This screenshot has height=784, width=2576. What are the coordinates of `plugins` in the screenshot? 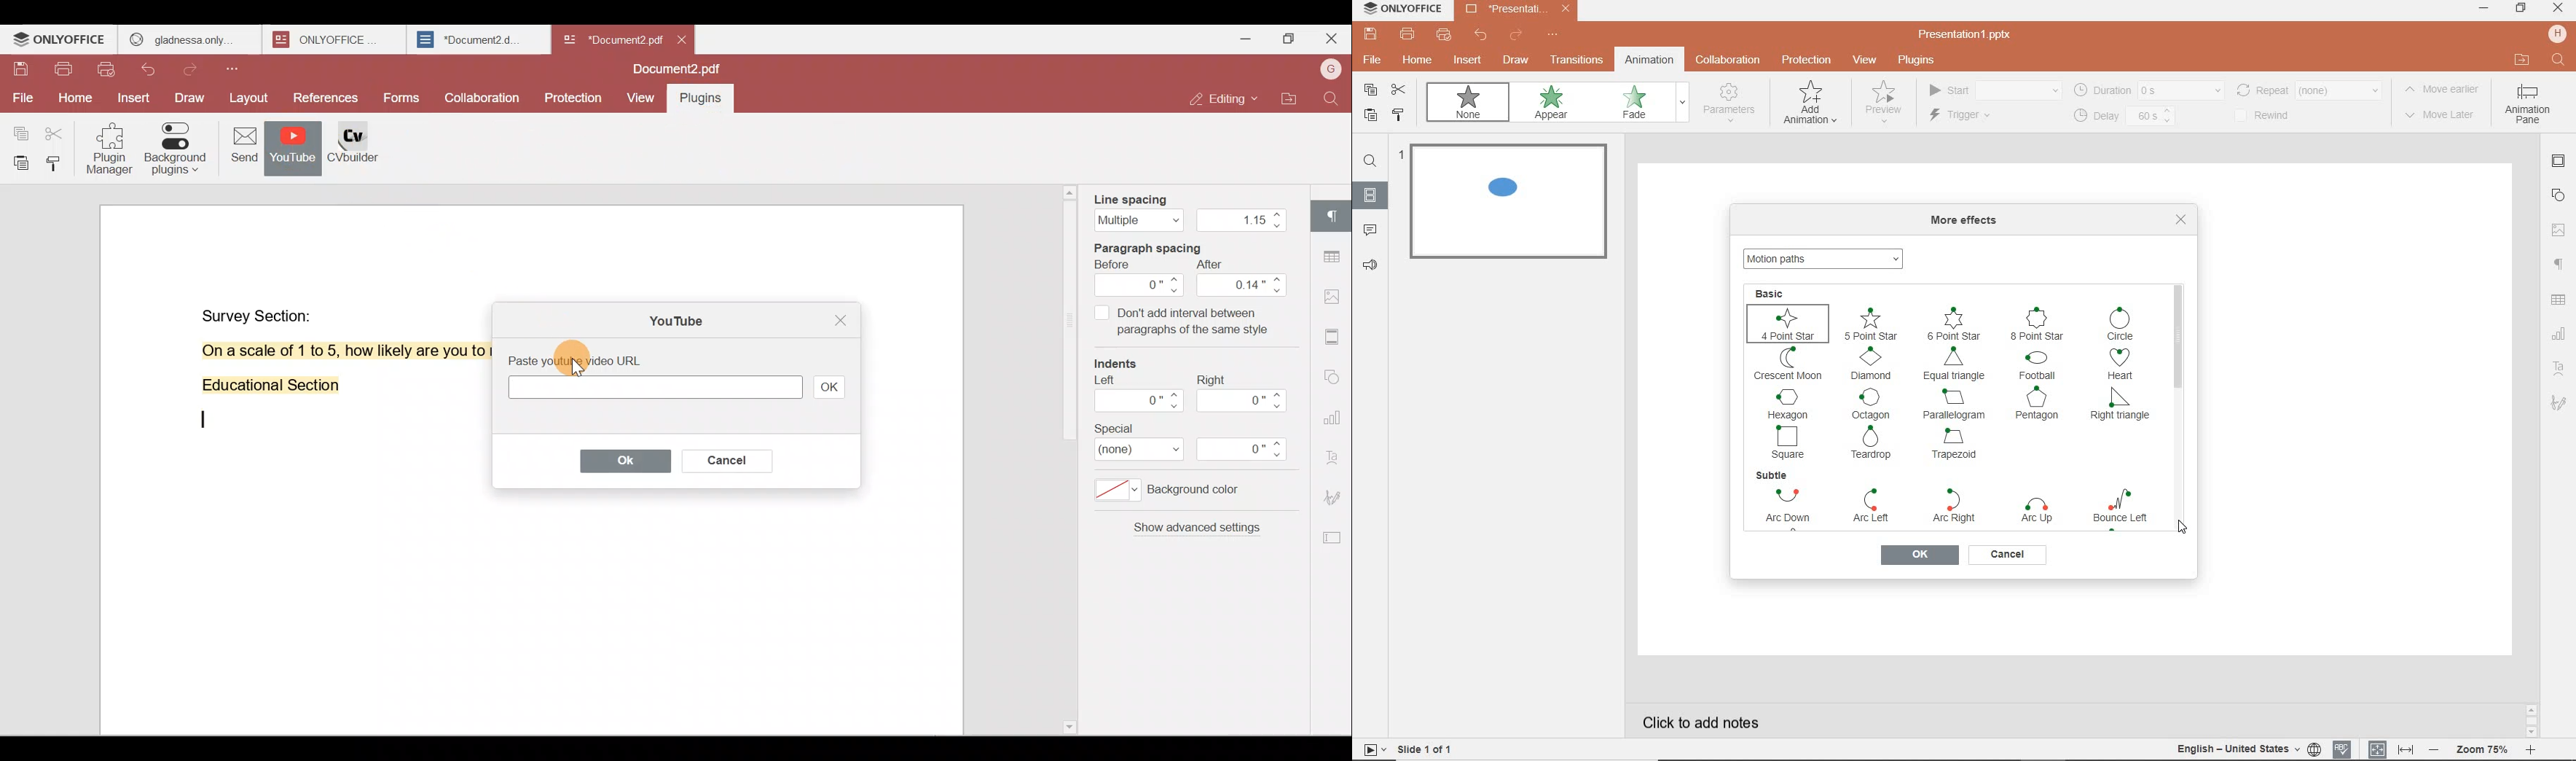 It's located at (1924, 61).